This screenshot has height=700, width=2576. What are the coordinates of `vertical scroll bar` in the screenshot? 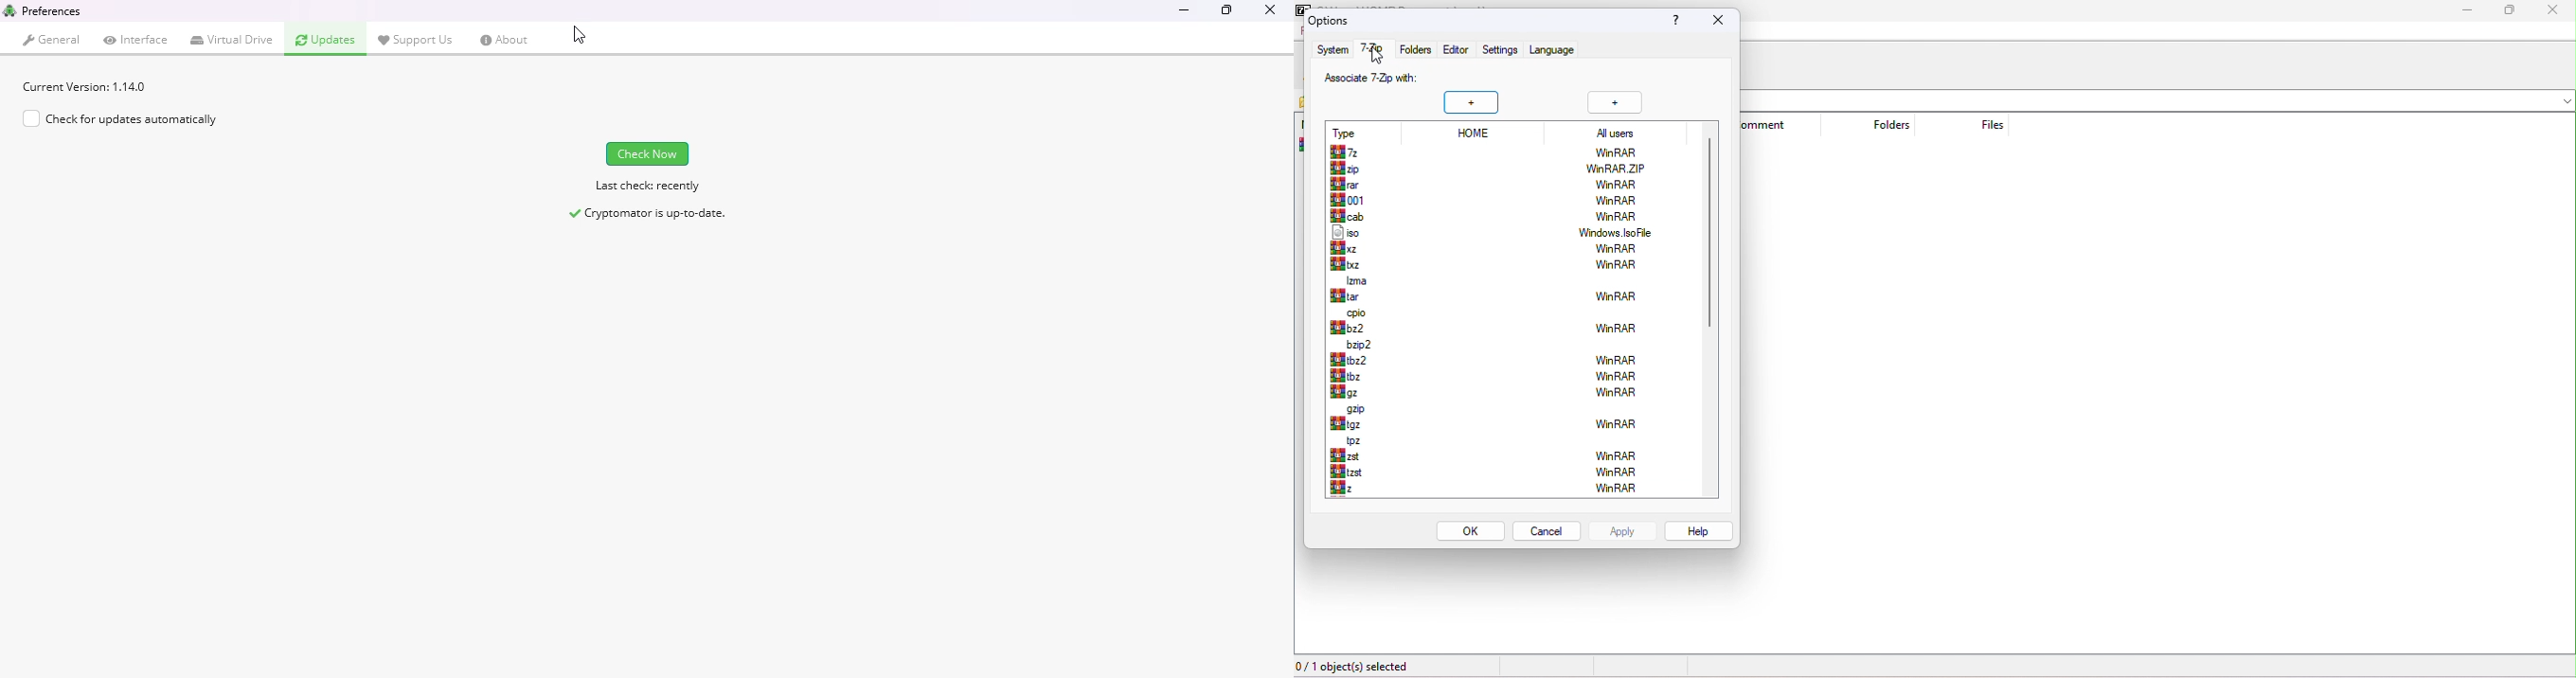 It's located at (1709, 233).